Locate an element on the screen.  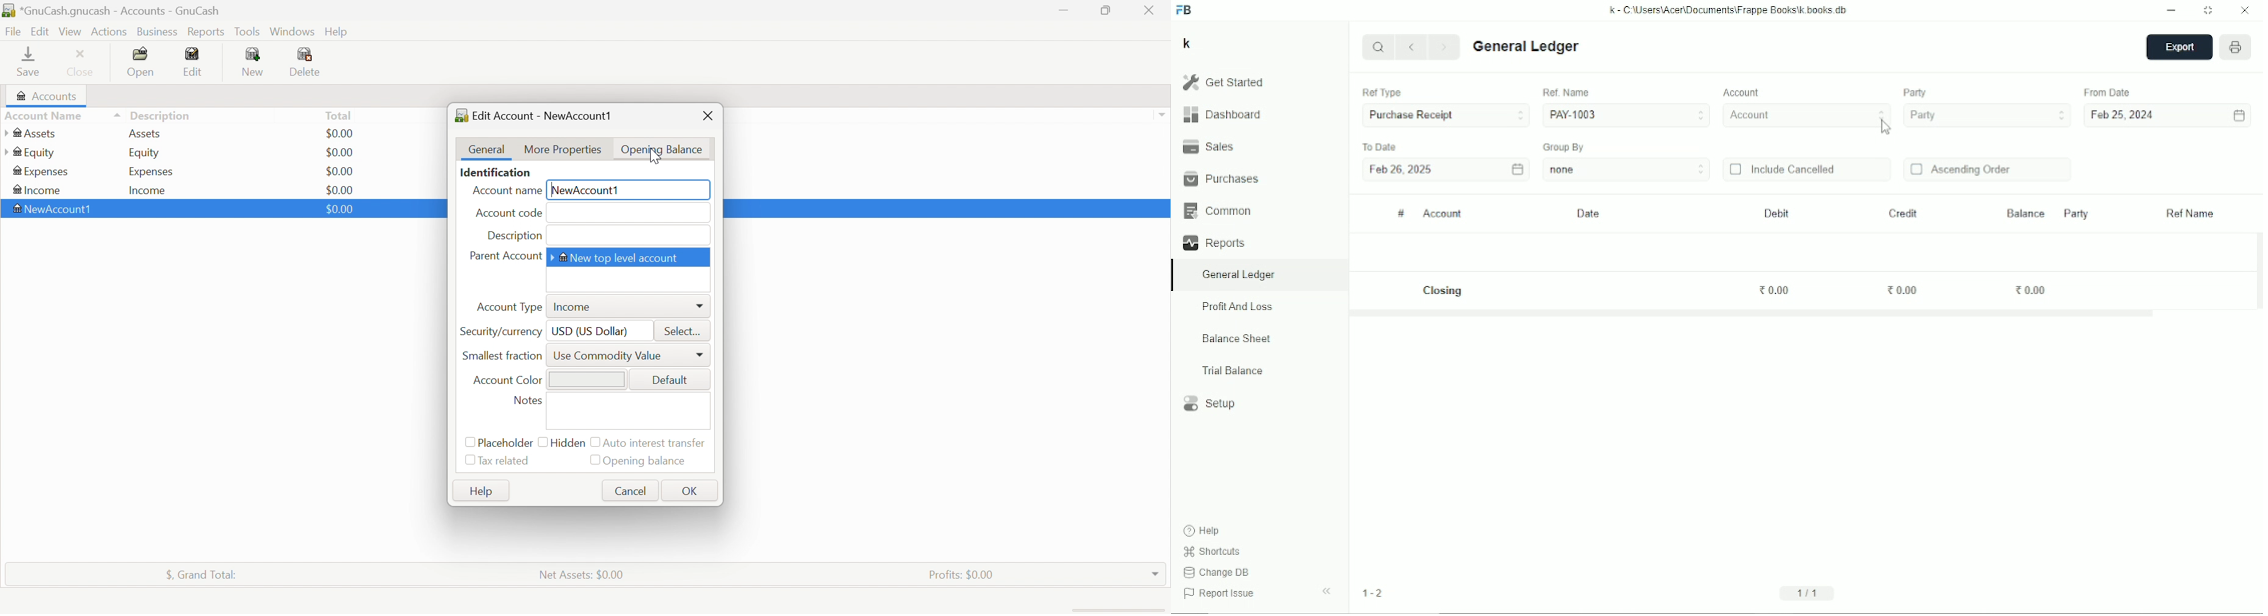
Ascending order is located at coordinates (1961, 170).